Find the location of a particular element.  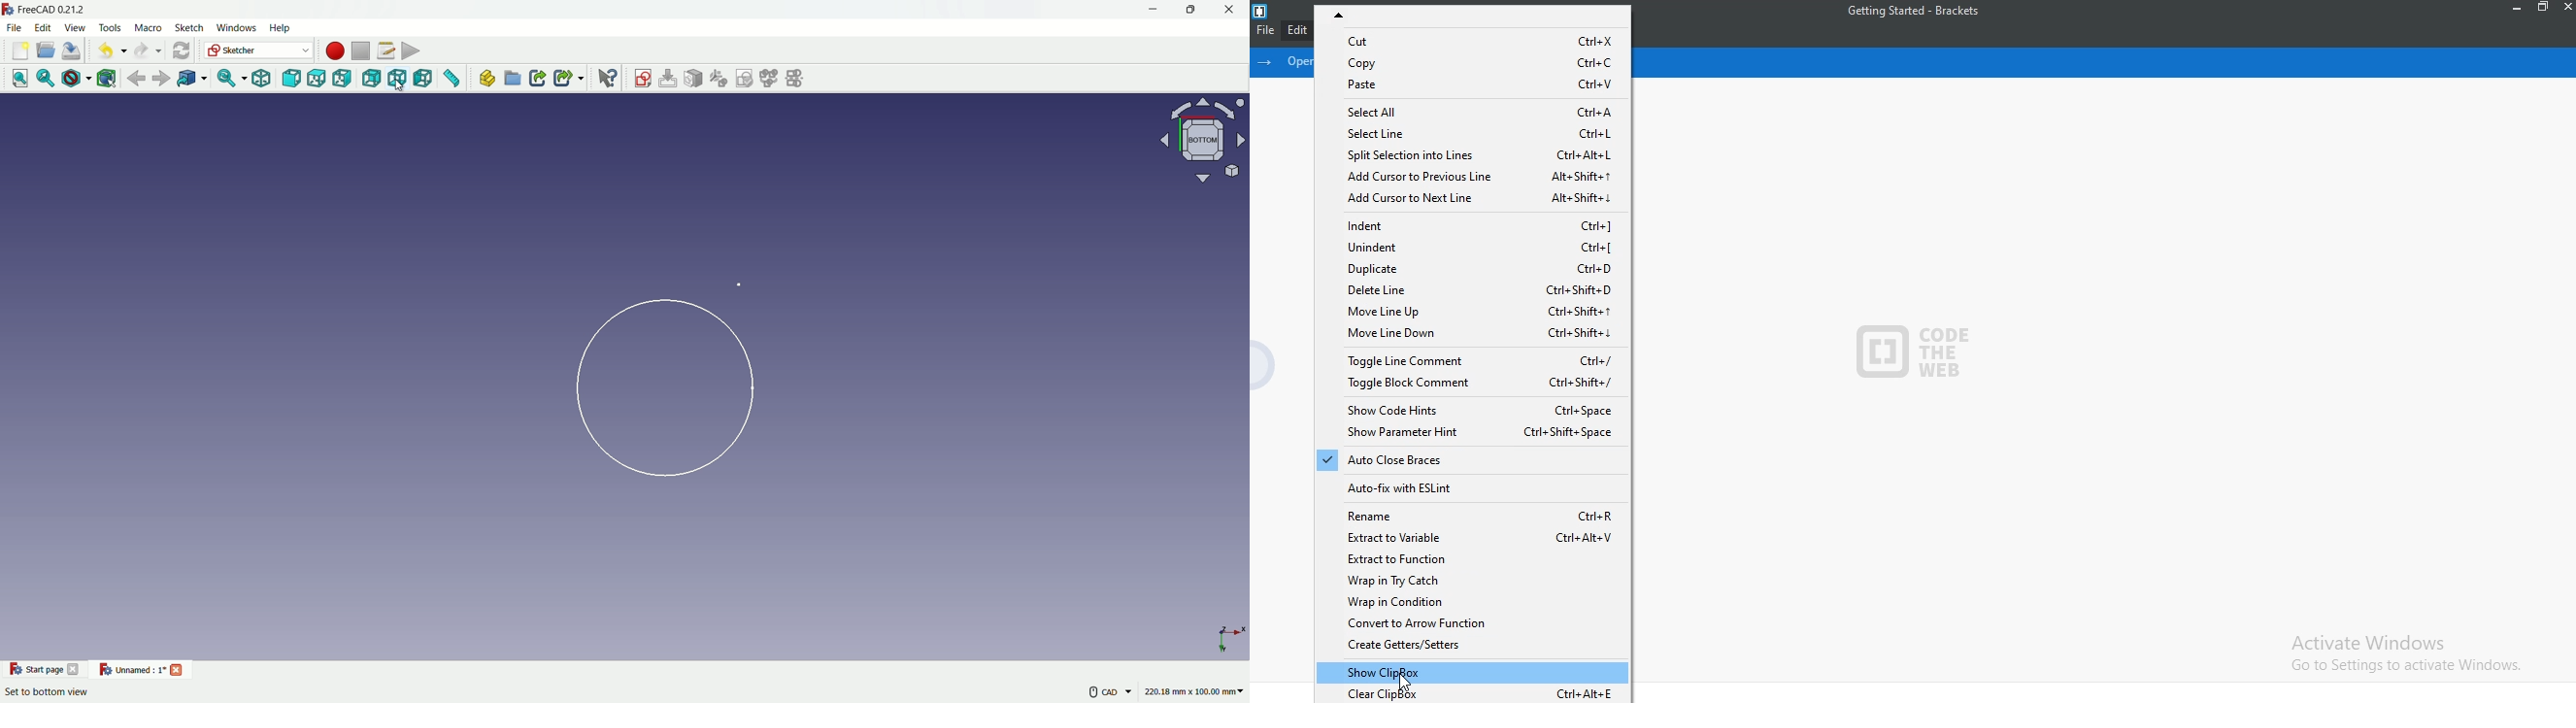

show menu is located at coordinates (1264, 367).